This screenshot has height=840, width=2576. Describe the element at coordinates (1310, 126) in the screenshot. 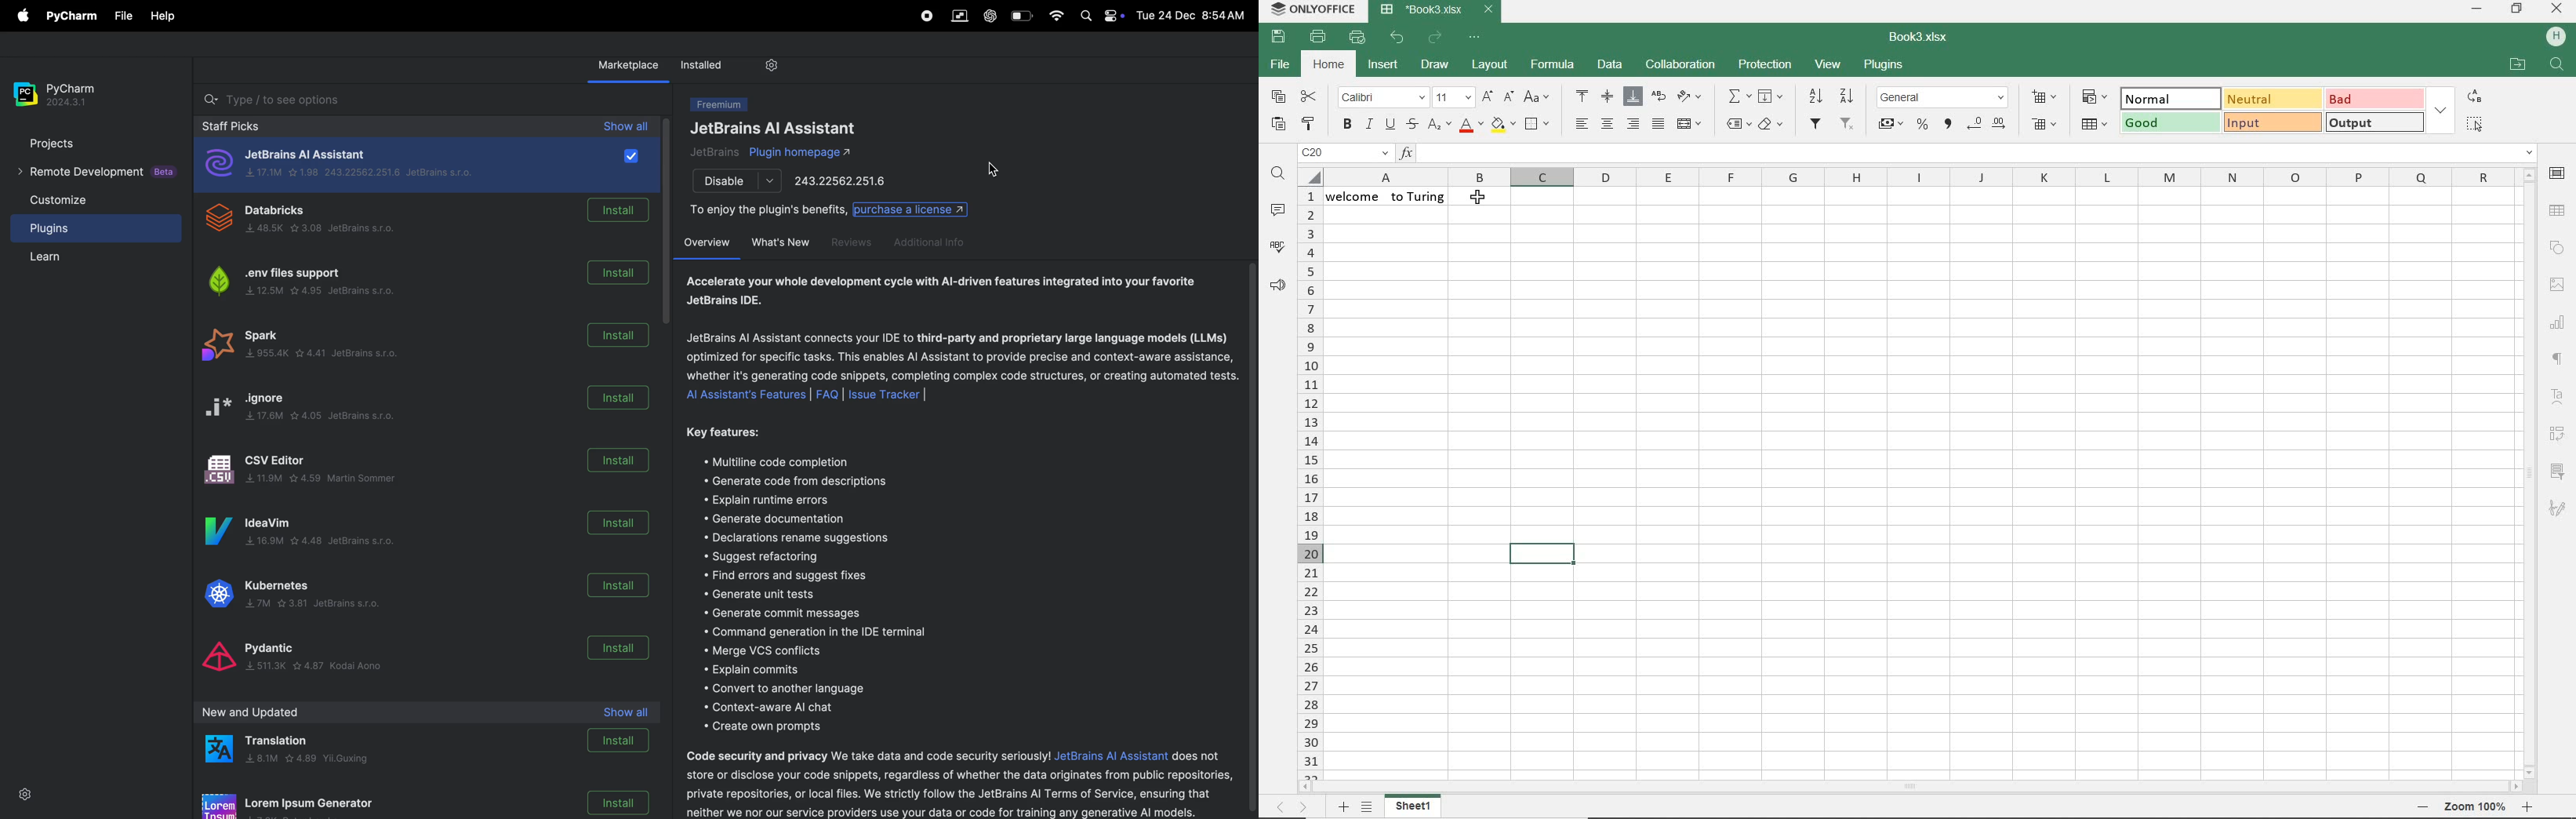

I see `copy style` at that location.